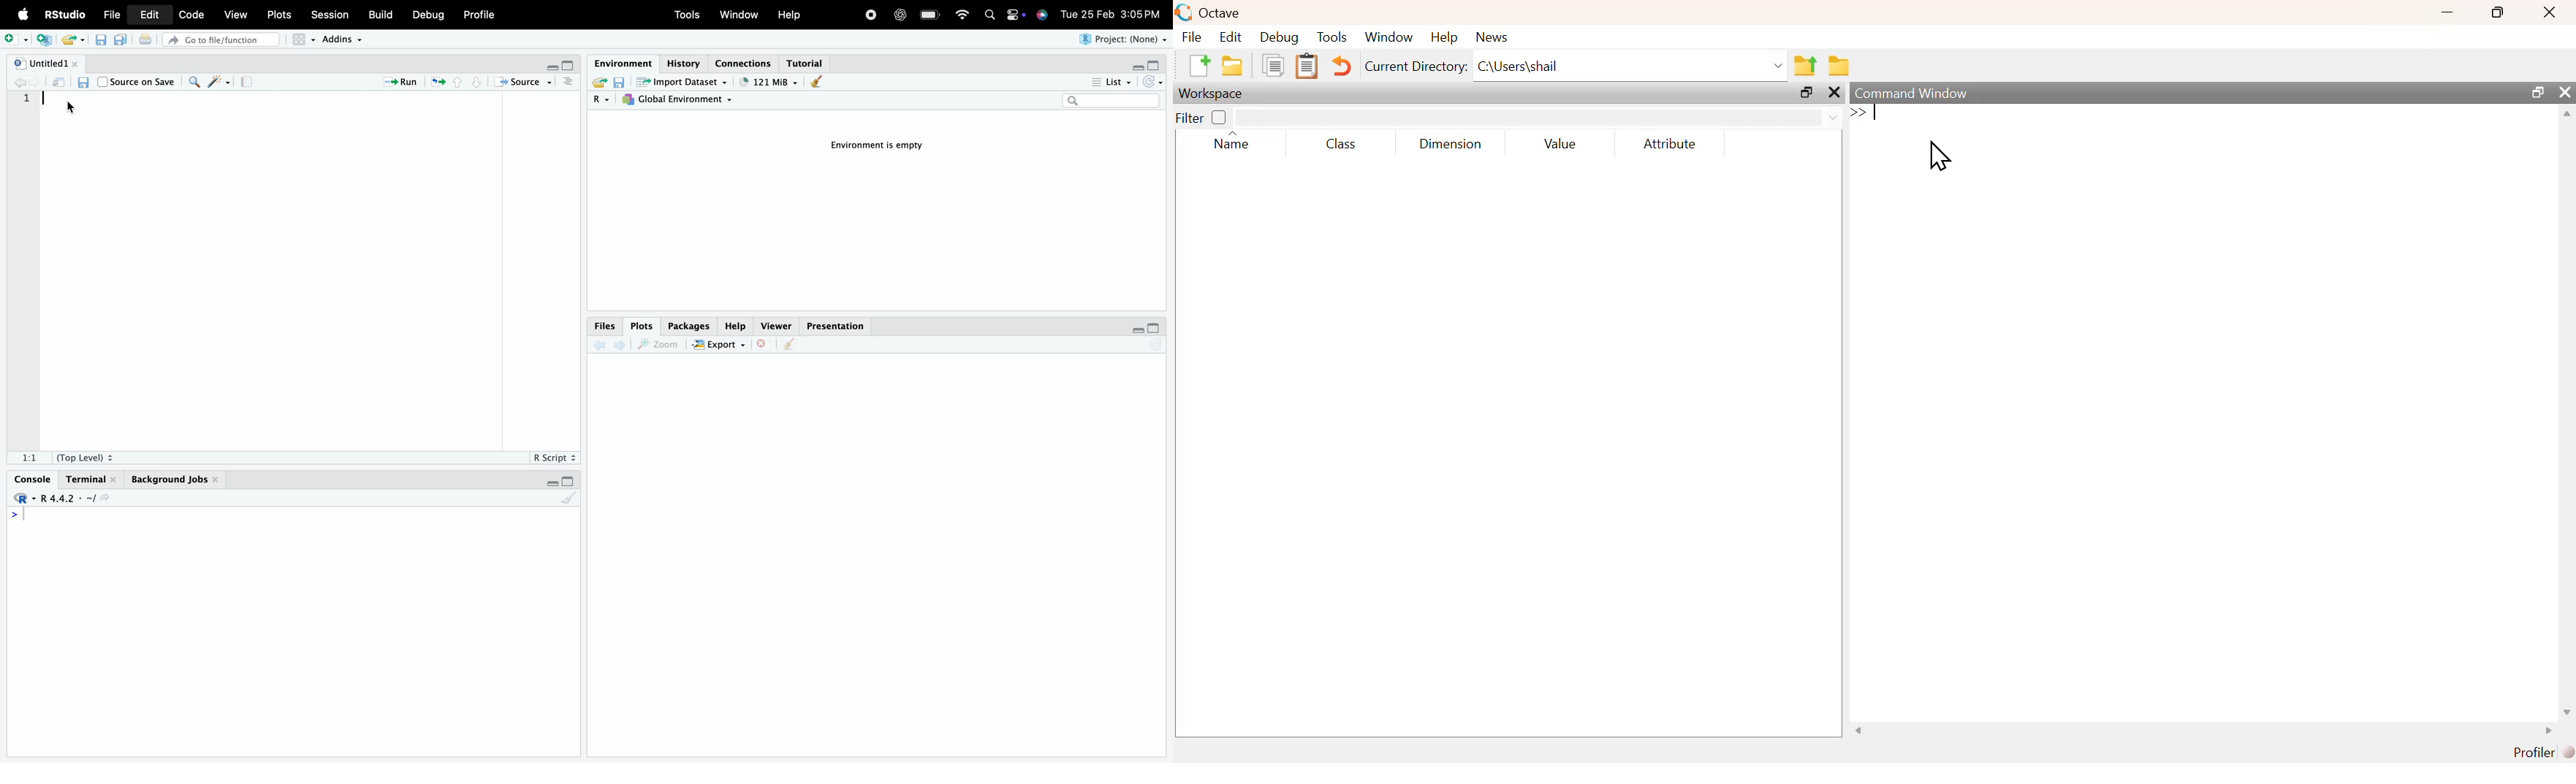 Image resolution: width=2576 pixels, height=784 pixels. What do you see at coordinates (790, 15) in the screenshot?
I see `Help` at bounding box center [790, 15].